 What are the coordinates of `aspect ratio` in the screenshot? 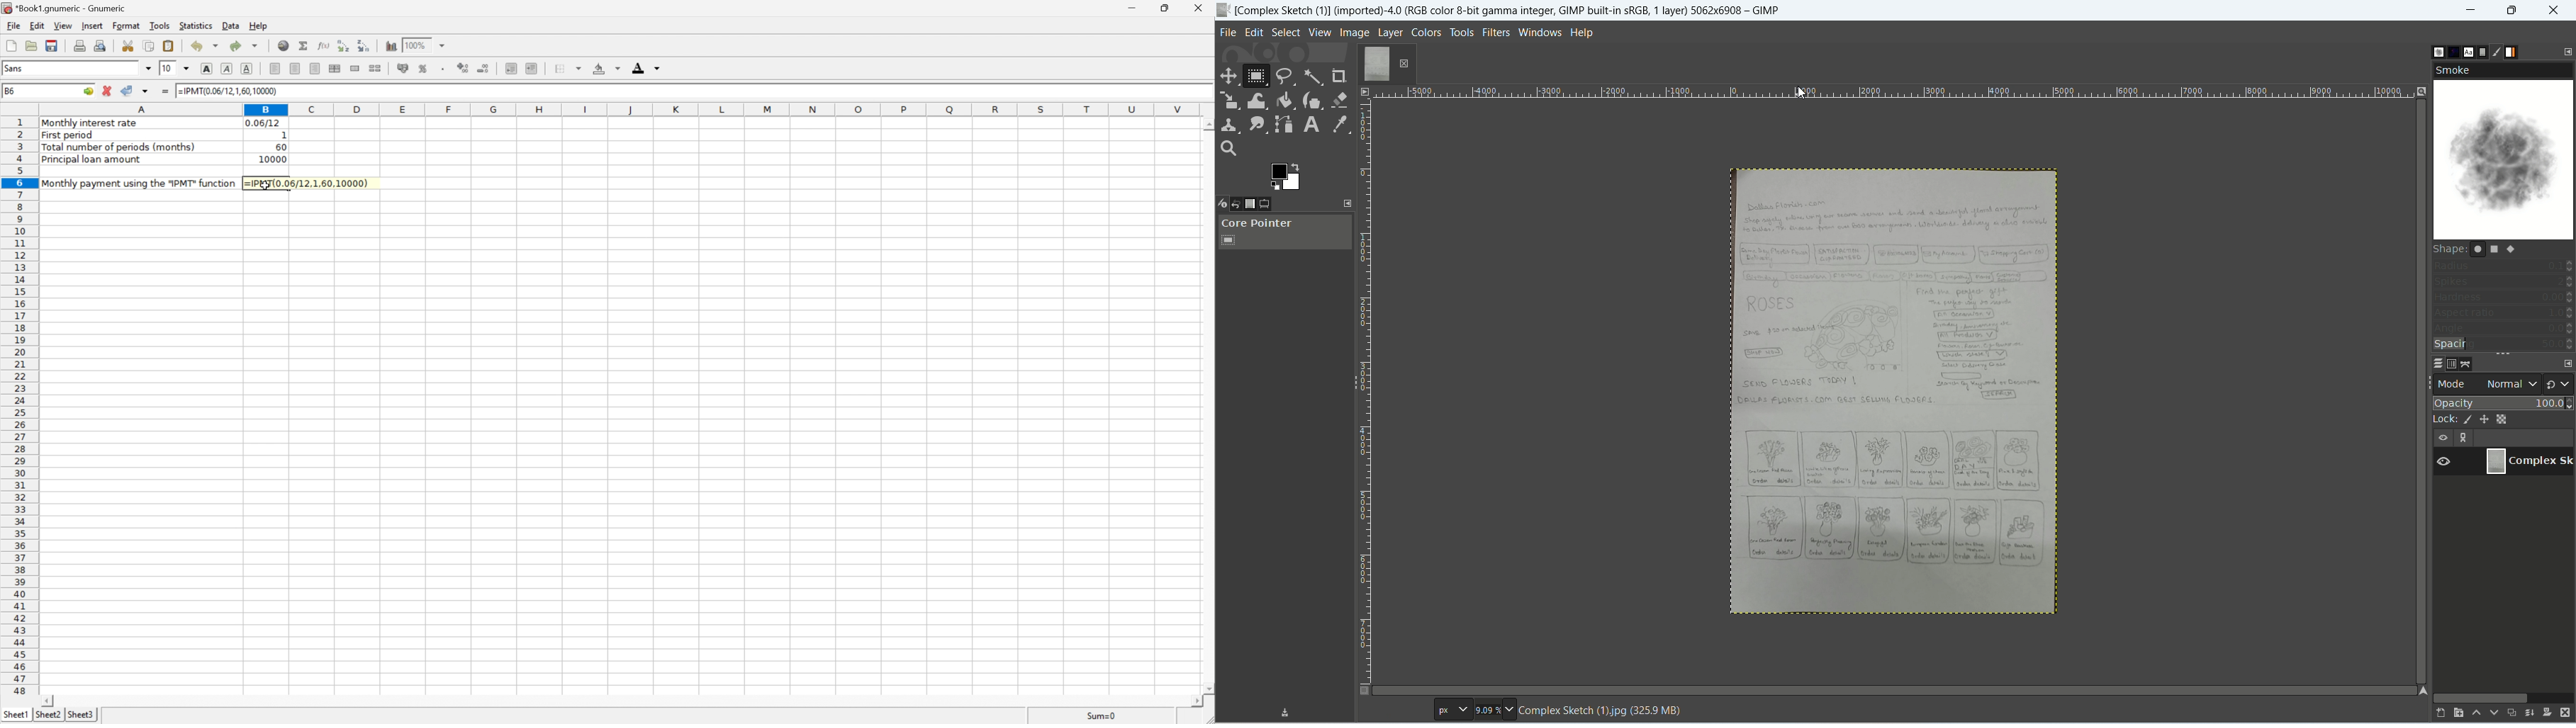 It's located at (2504, 312).